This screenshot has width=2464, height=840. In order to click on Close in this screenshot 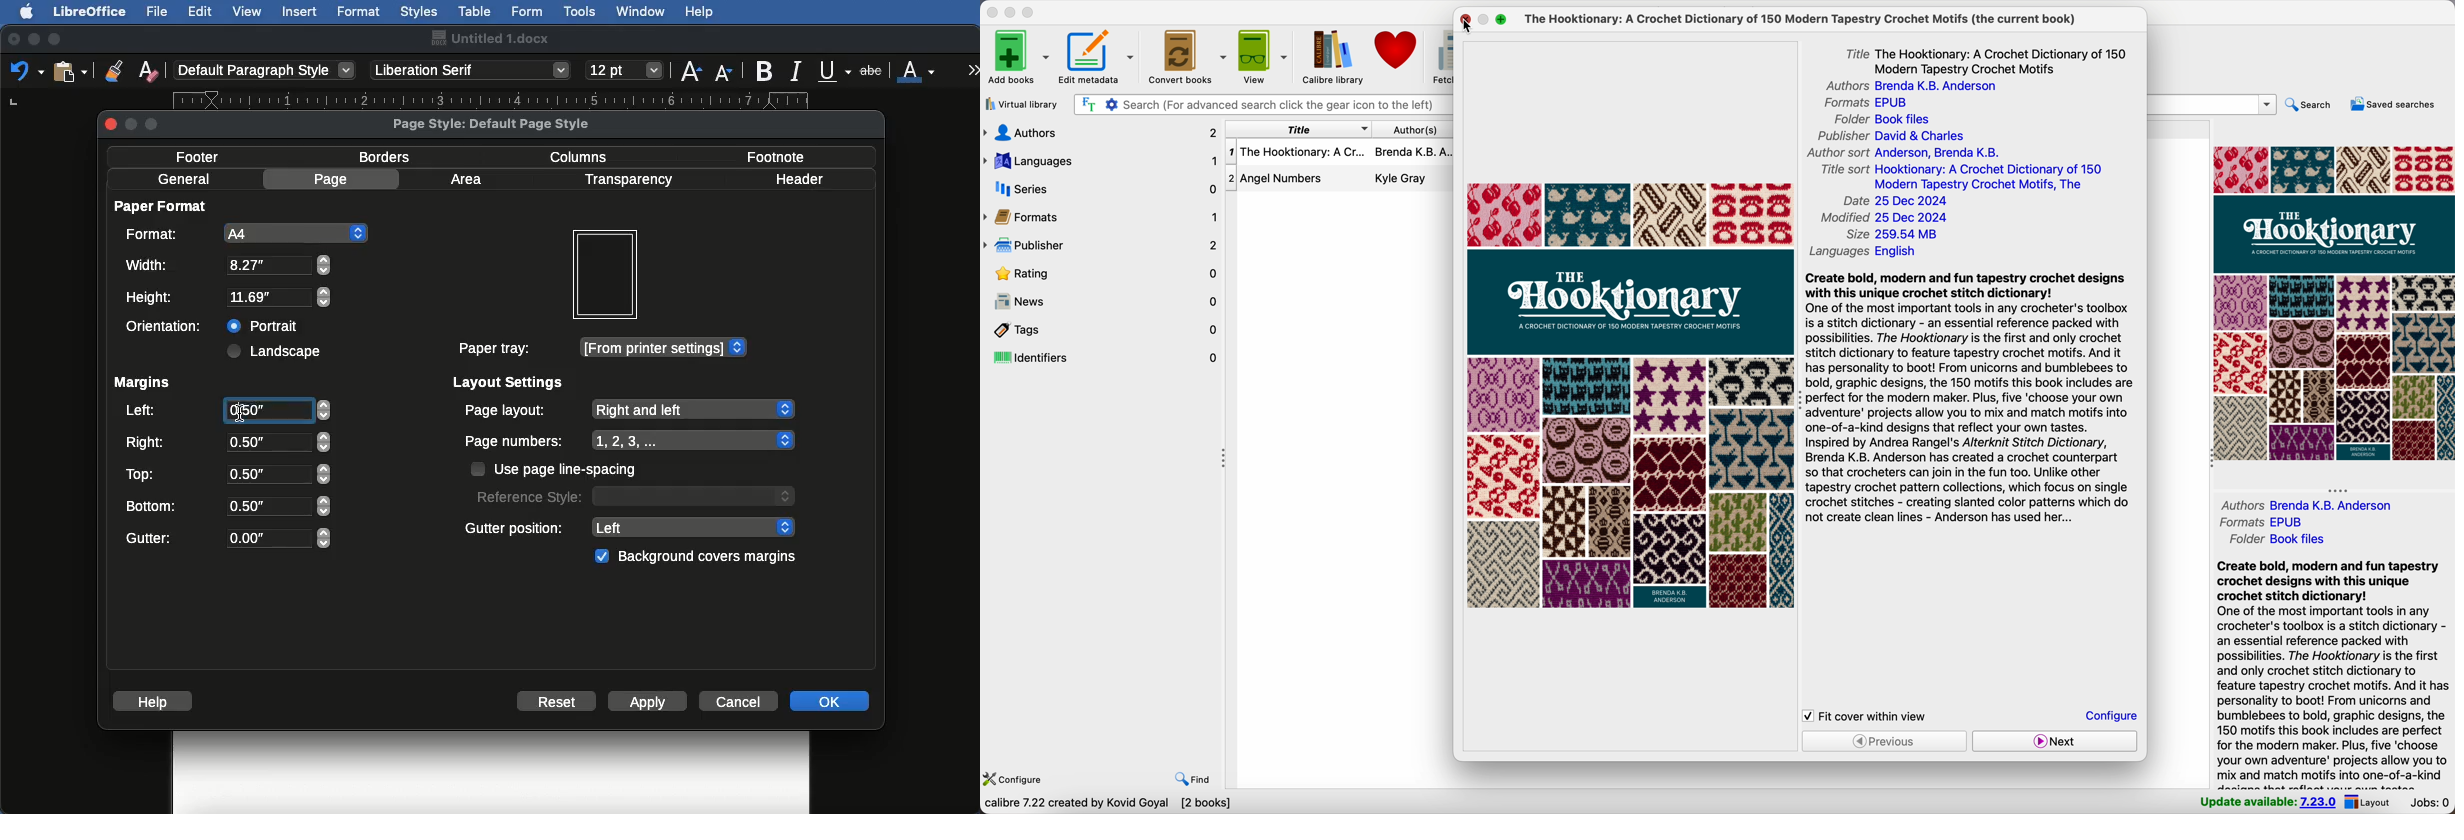, I will do `click(14, 40)`.